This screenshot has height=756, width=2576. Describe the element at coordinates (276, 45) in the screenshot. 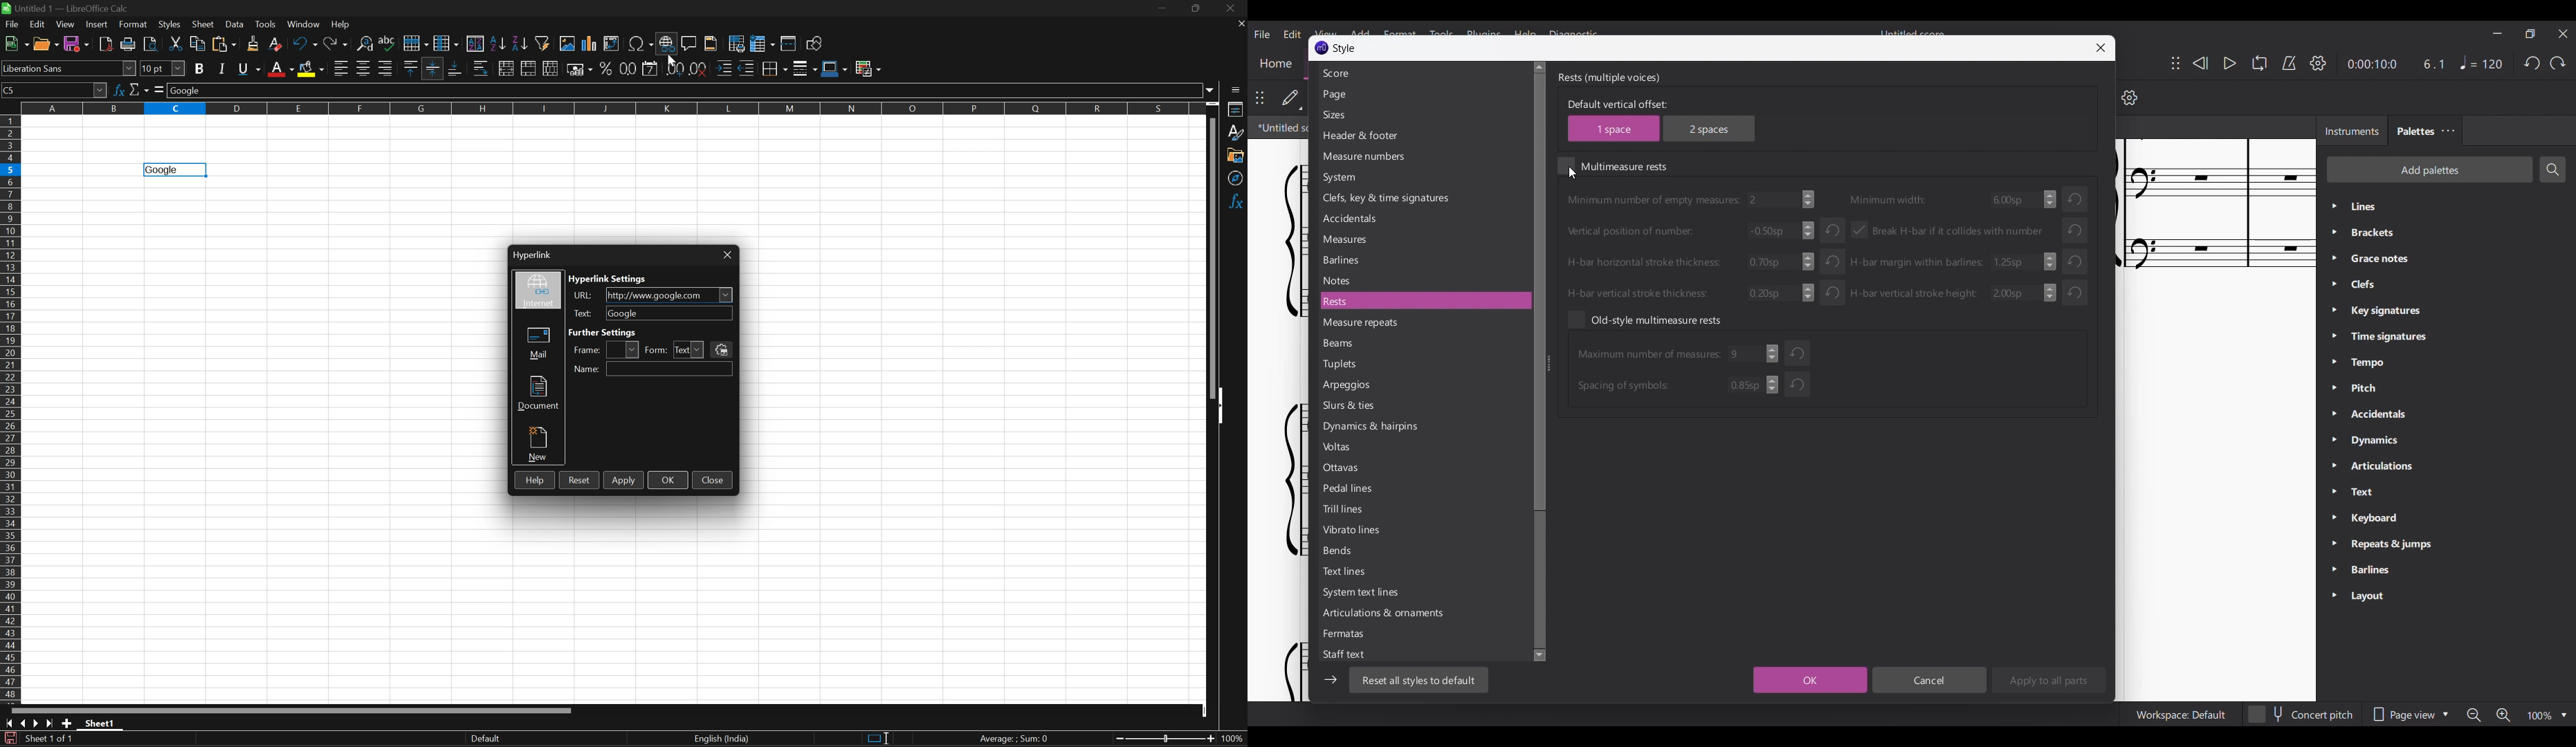

I see `Clear direct formatting` at that location.